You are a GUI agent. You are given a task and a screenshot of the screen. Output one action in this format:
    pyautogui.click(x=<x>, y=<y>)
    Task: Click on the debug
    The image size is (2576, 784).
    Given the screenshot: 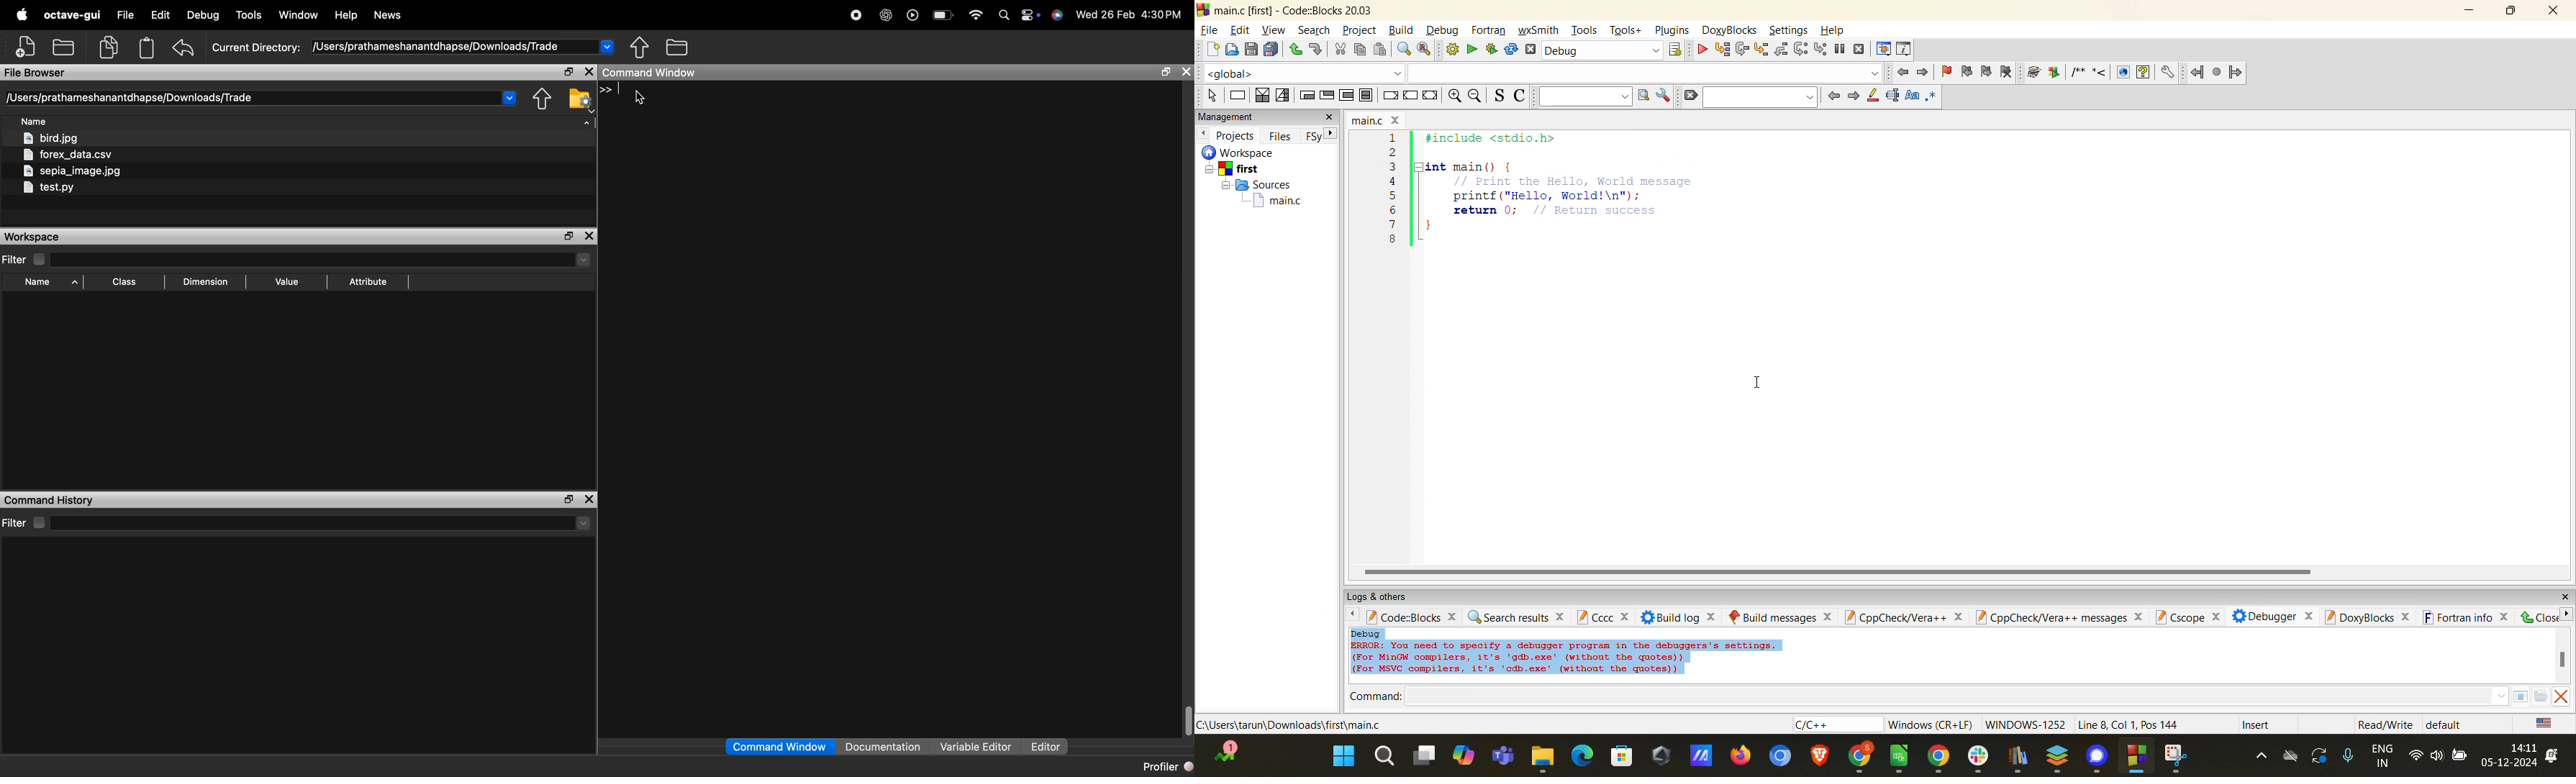 What is the action you would take?
    pyautogui.click(x=1443, y=30)
    